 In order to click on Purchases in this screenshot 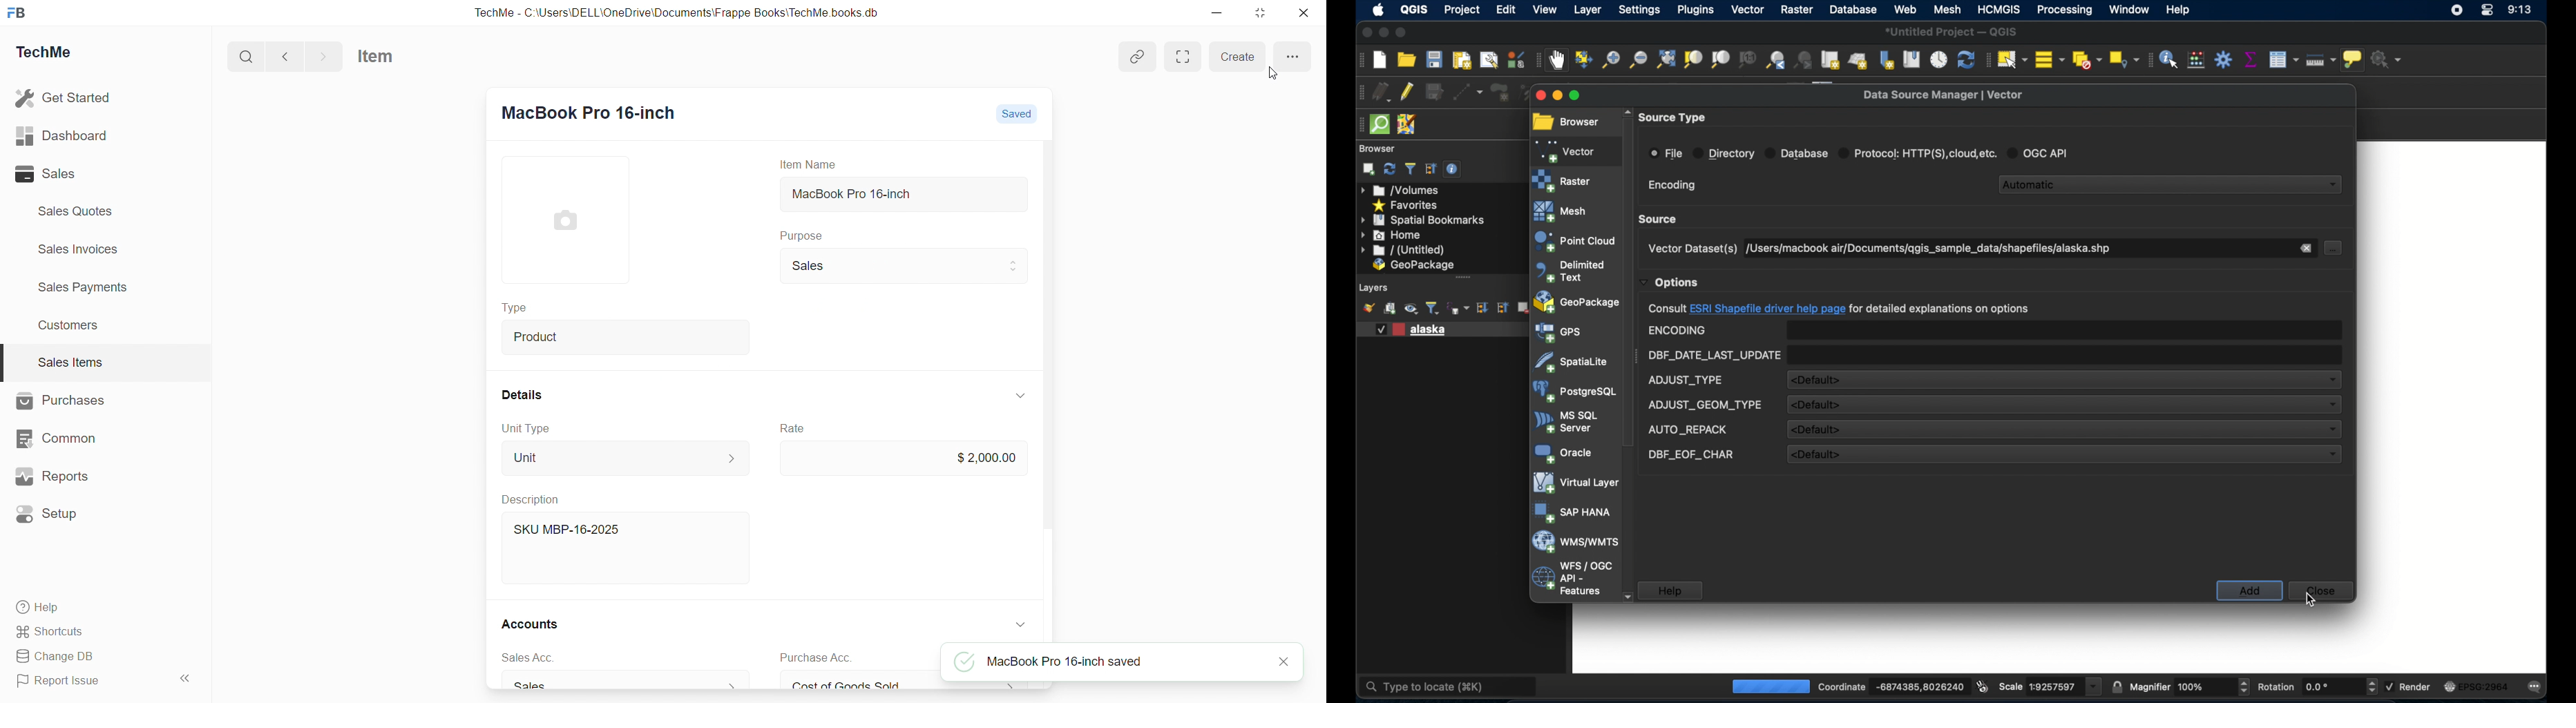, I will do `click(61, 401)`.